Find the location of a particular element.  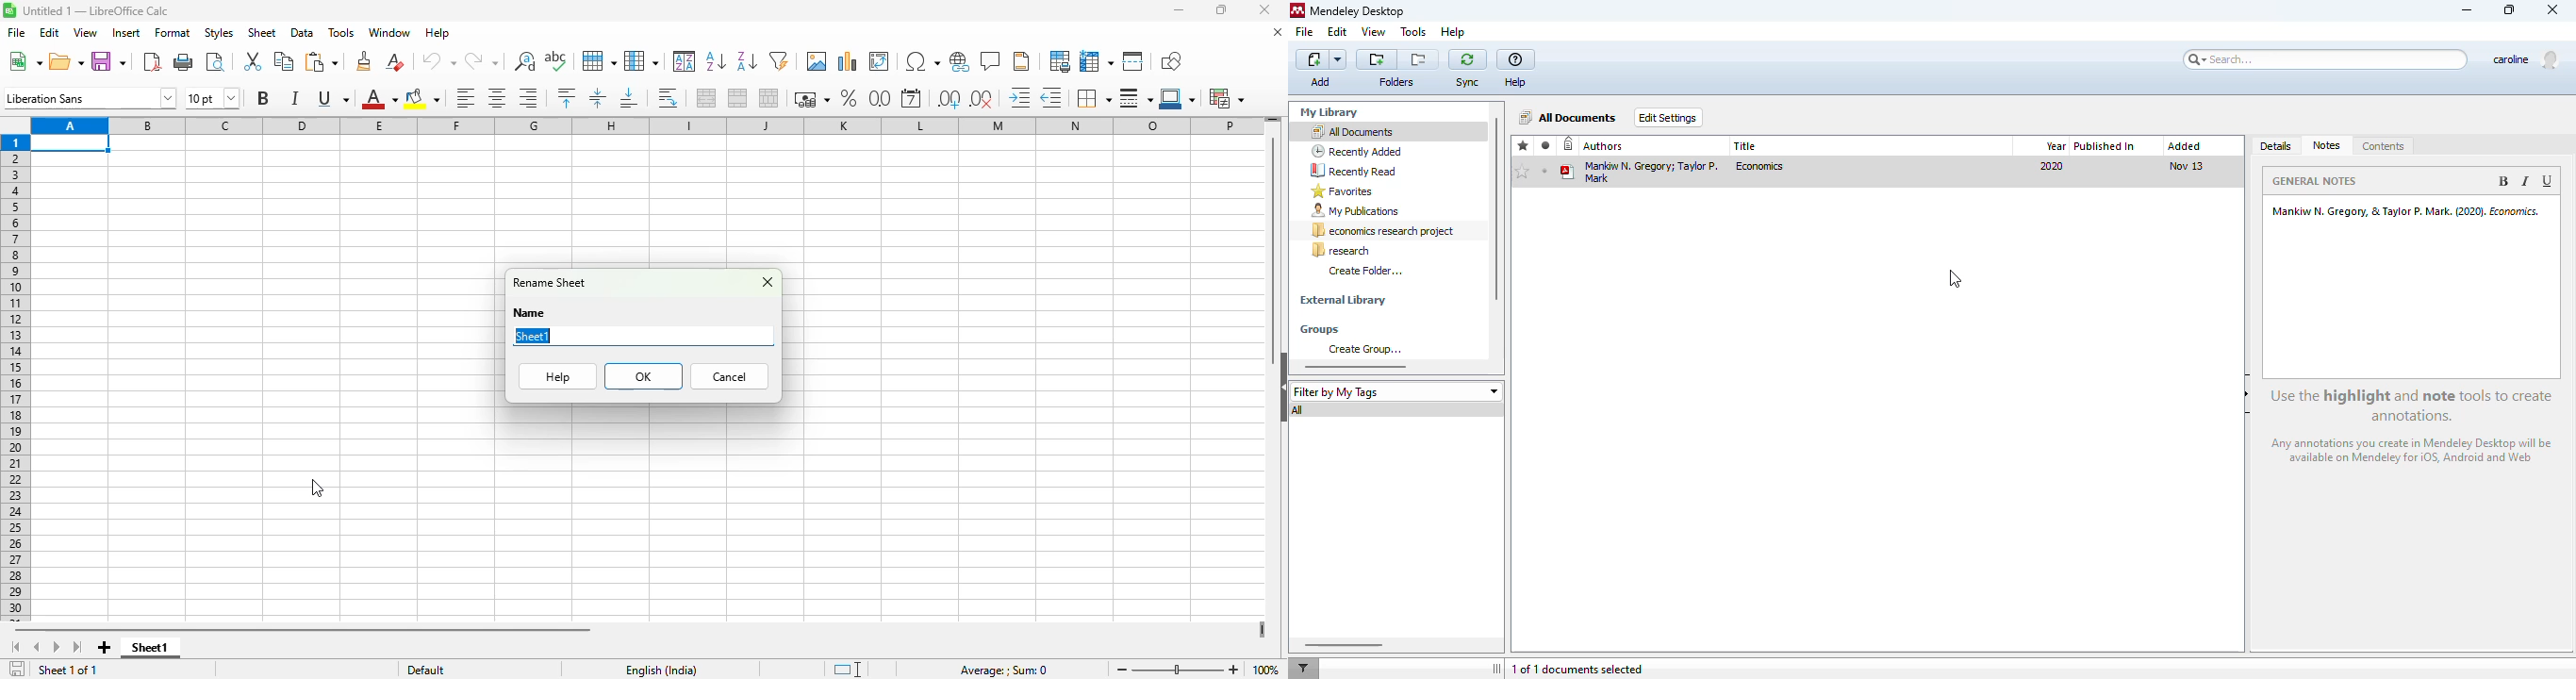

year is located at coordinates (2056, 146).